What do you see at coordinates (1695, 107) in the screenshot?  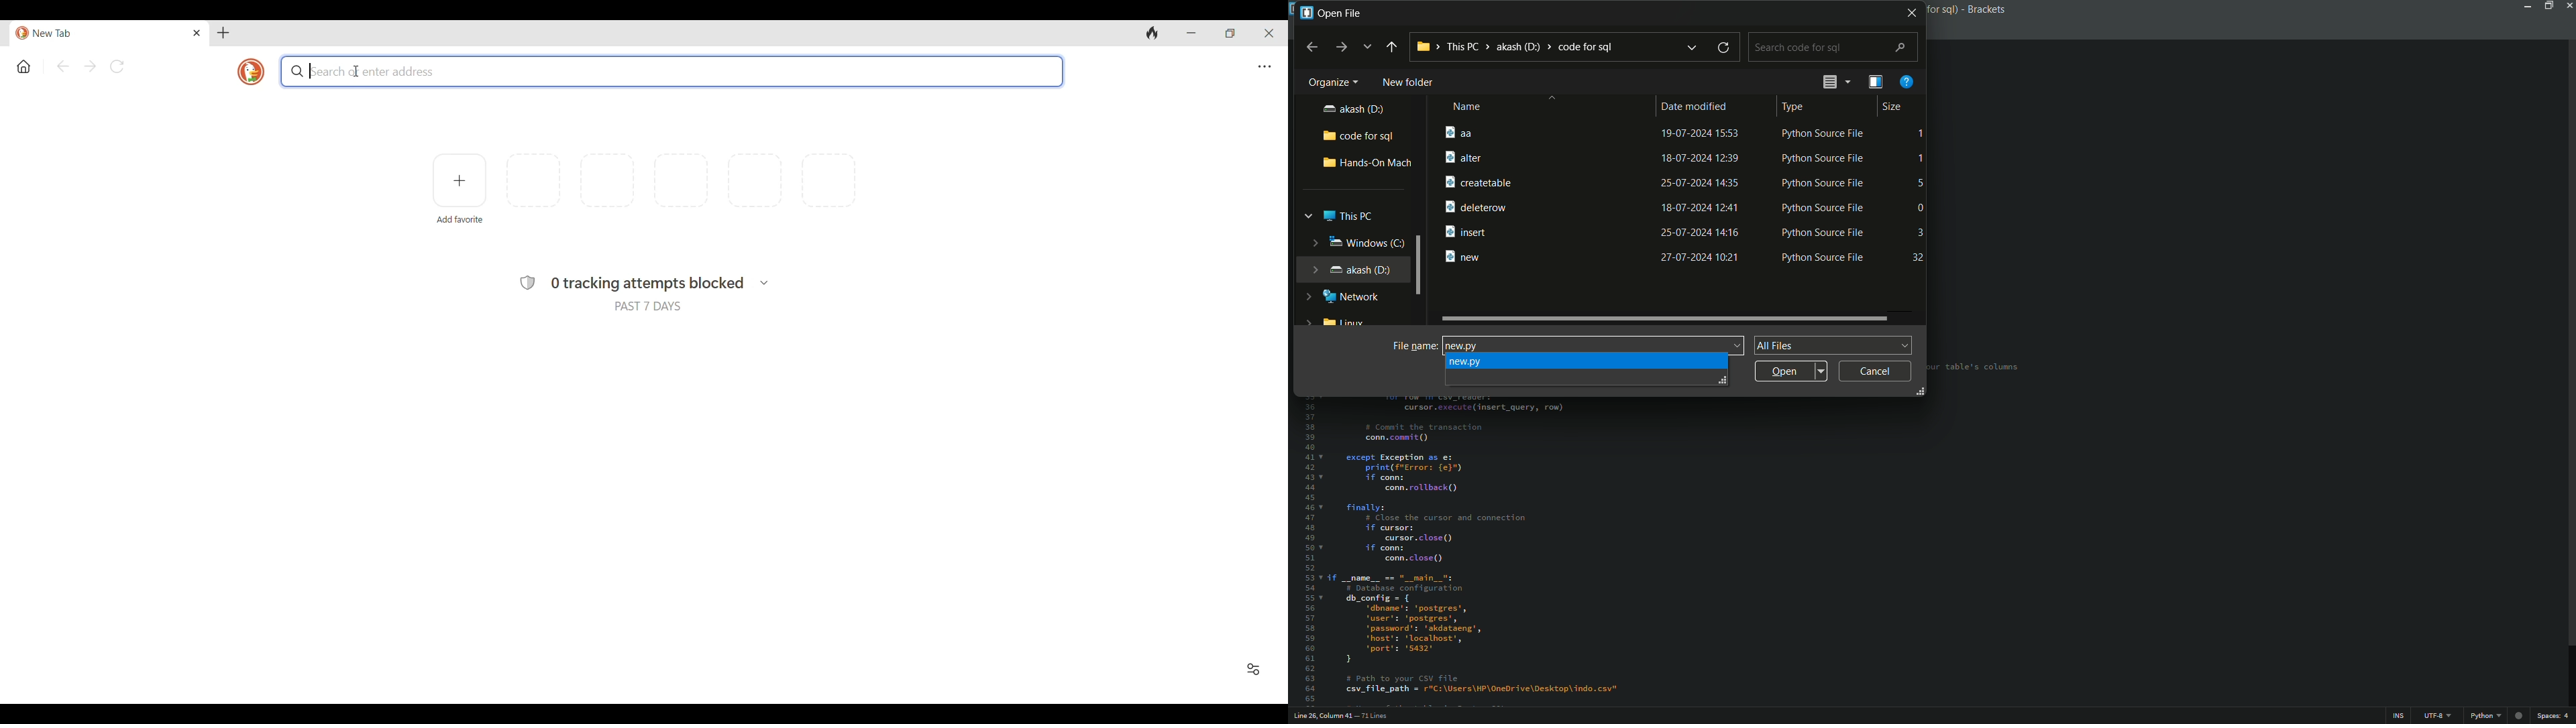 I see `date modified` at bounding box center [1695, 107].